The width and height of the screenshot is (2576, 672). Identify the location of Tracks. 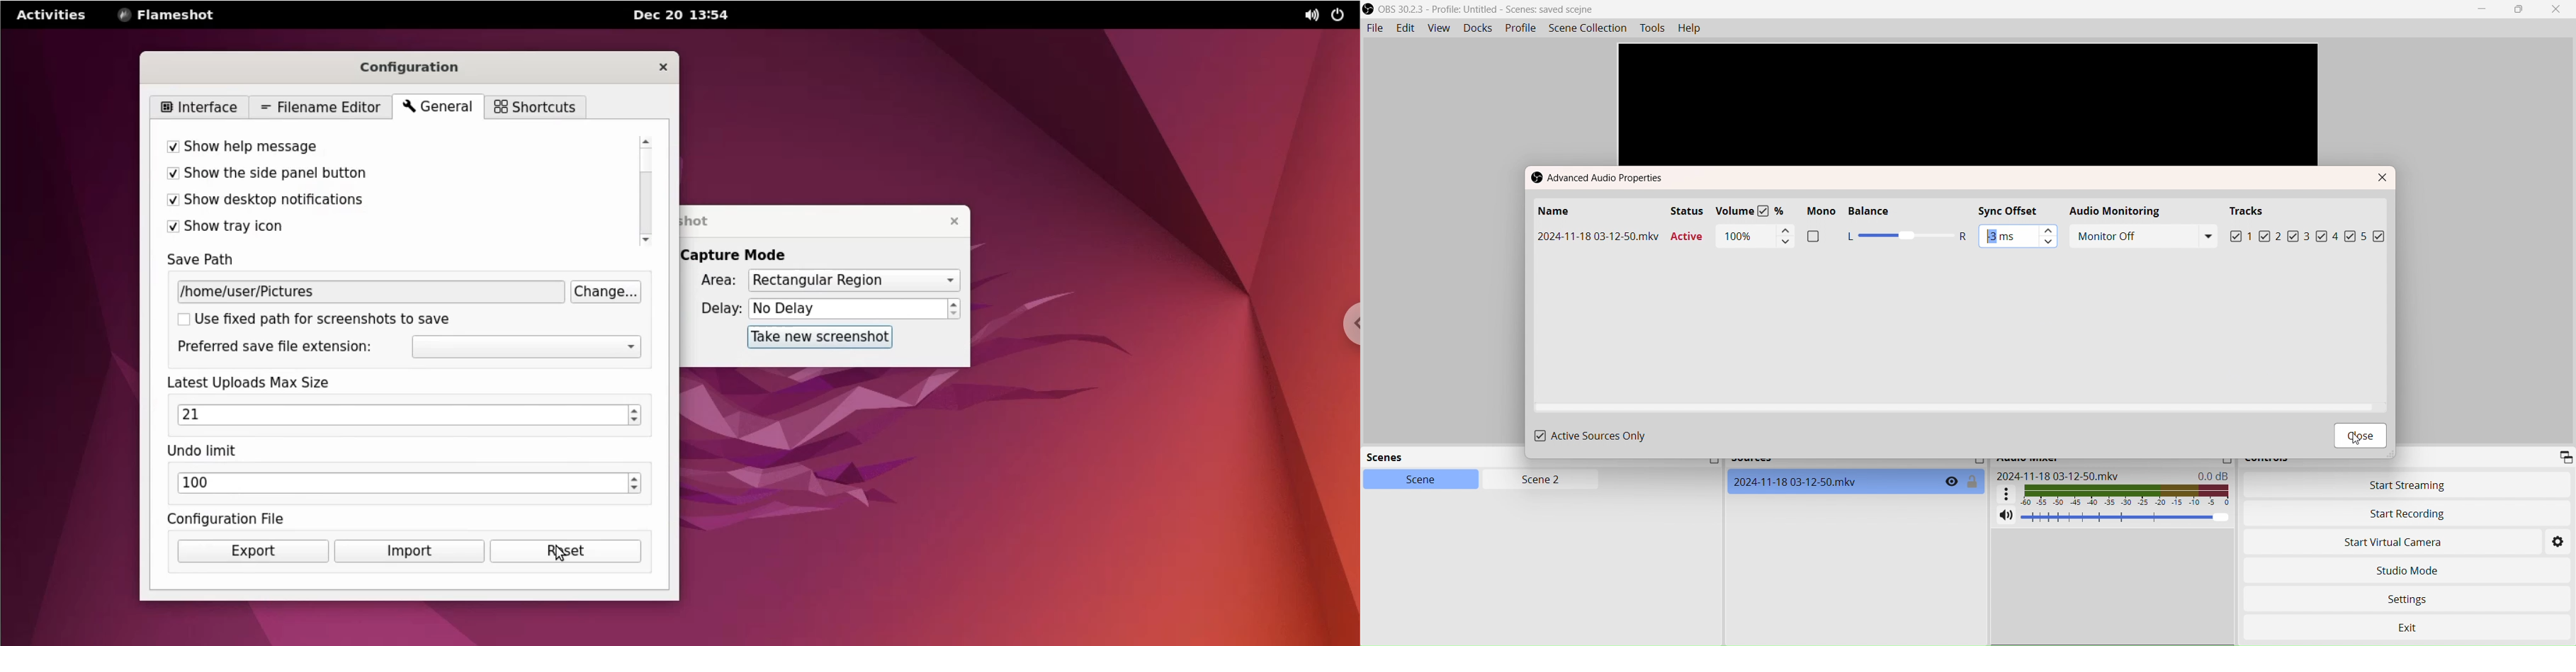
(2250, 212).